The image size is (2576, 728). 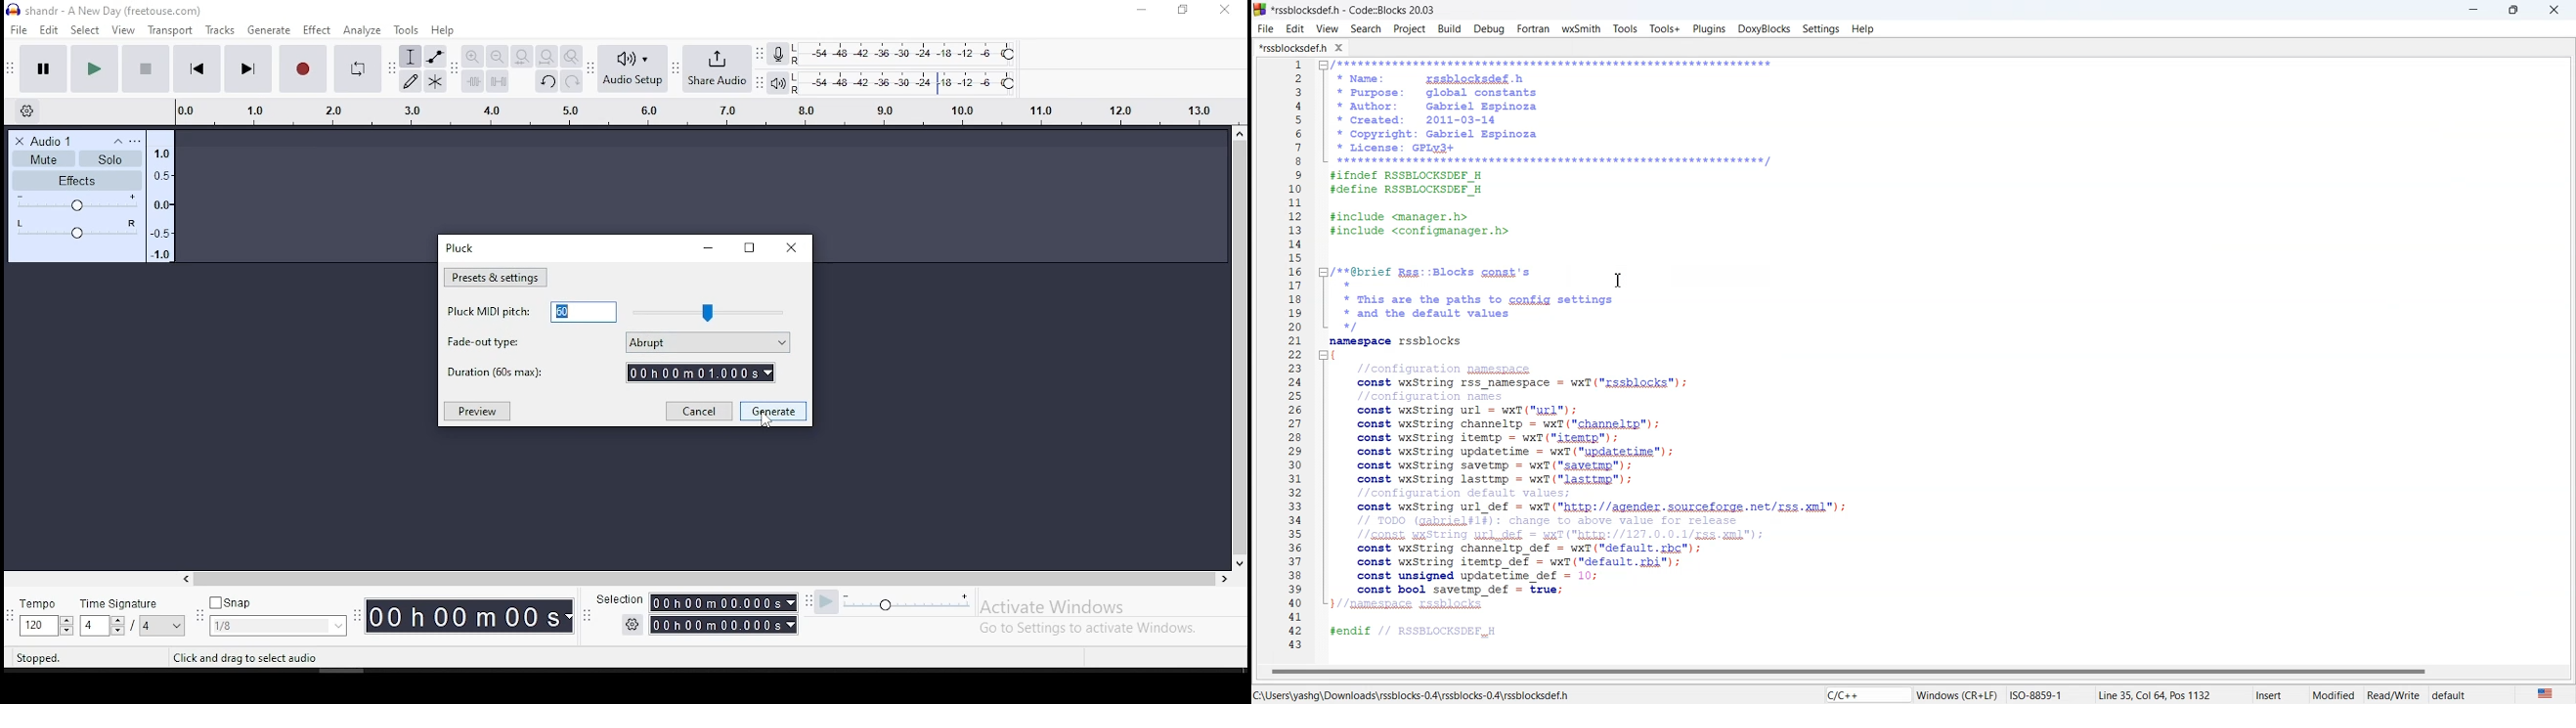 What do you see at coordinates (172, 29) in the screenshot?
I see `transport` at bounding box center [172, 29].